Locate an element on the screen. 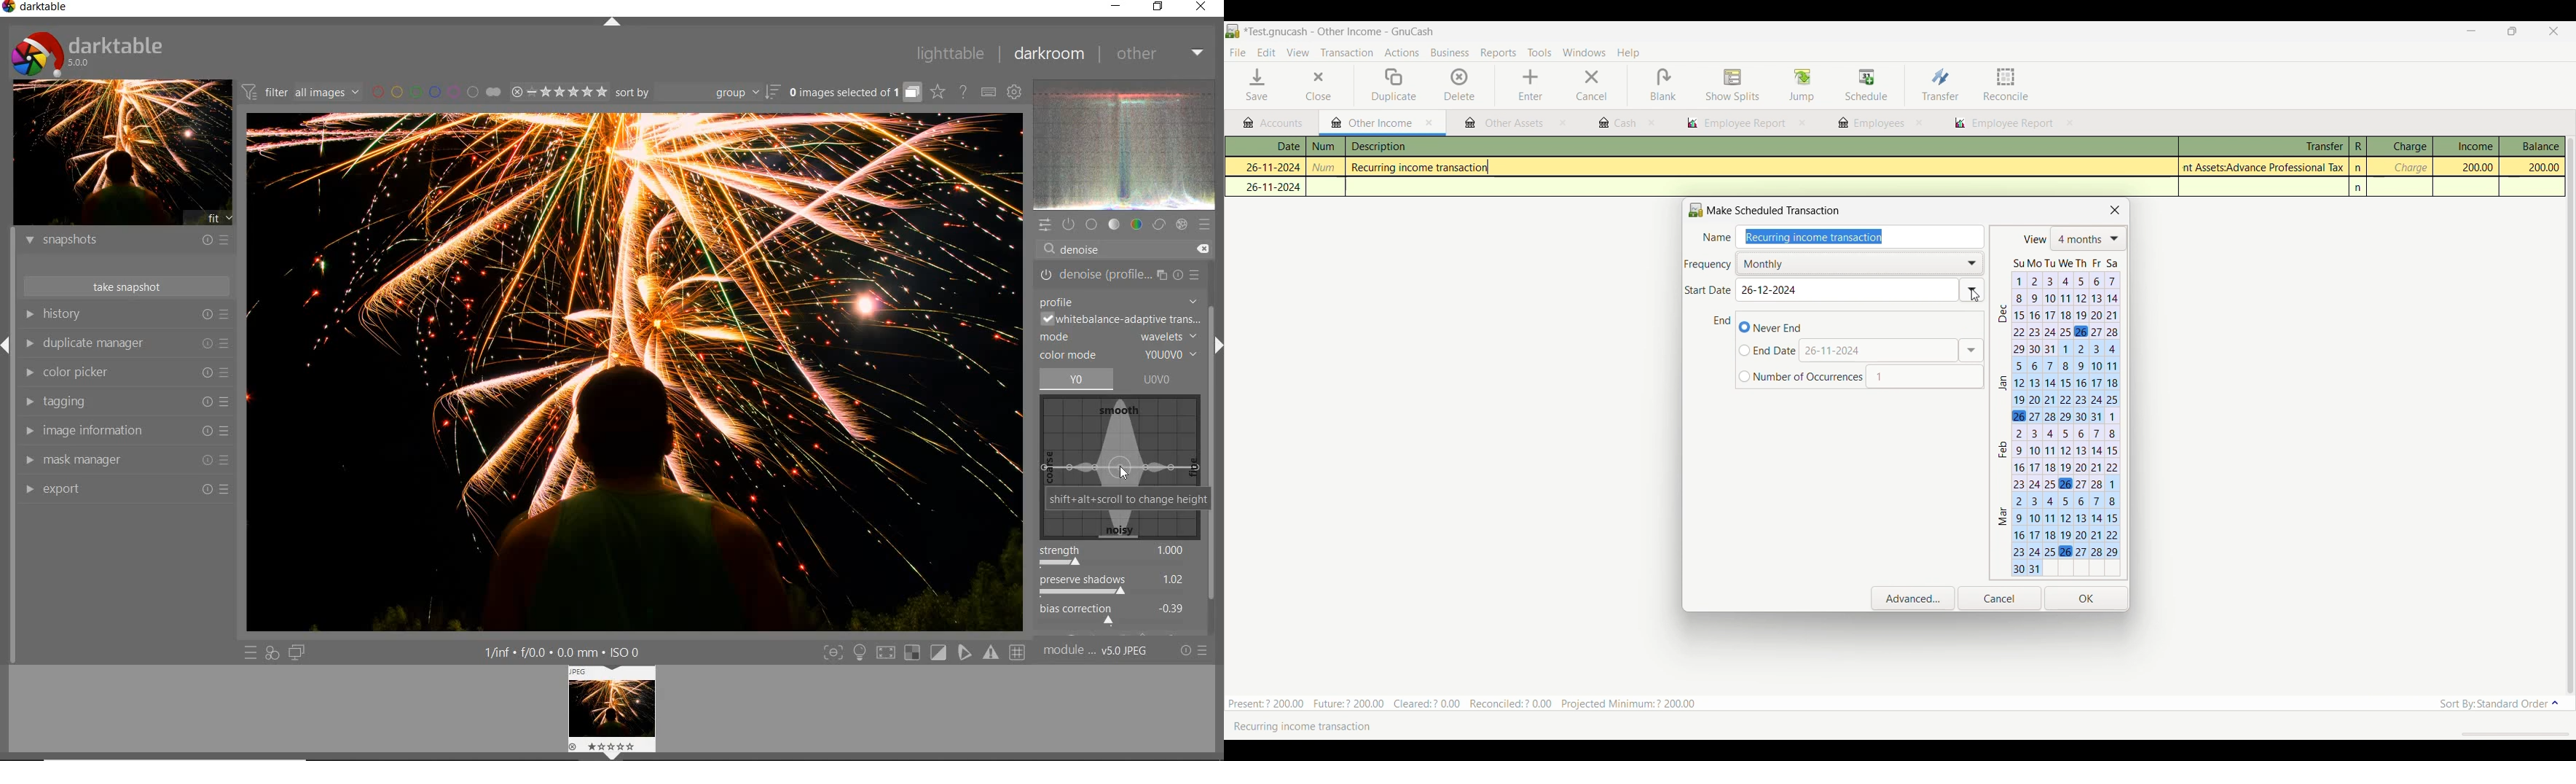 The height and width of the screenshot is (784, 2576). Transfer column is located at coordinates (2263, 144).